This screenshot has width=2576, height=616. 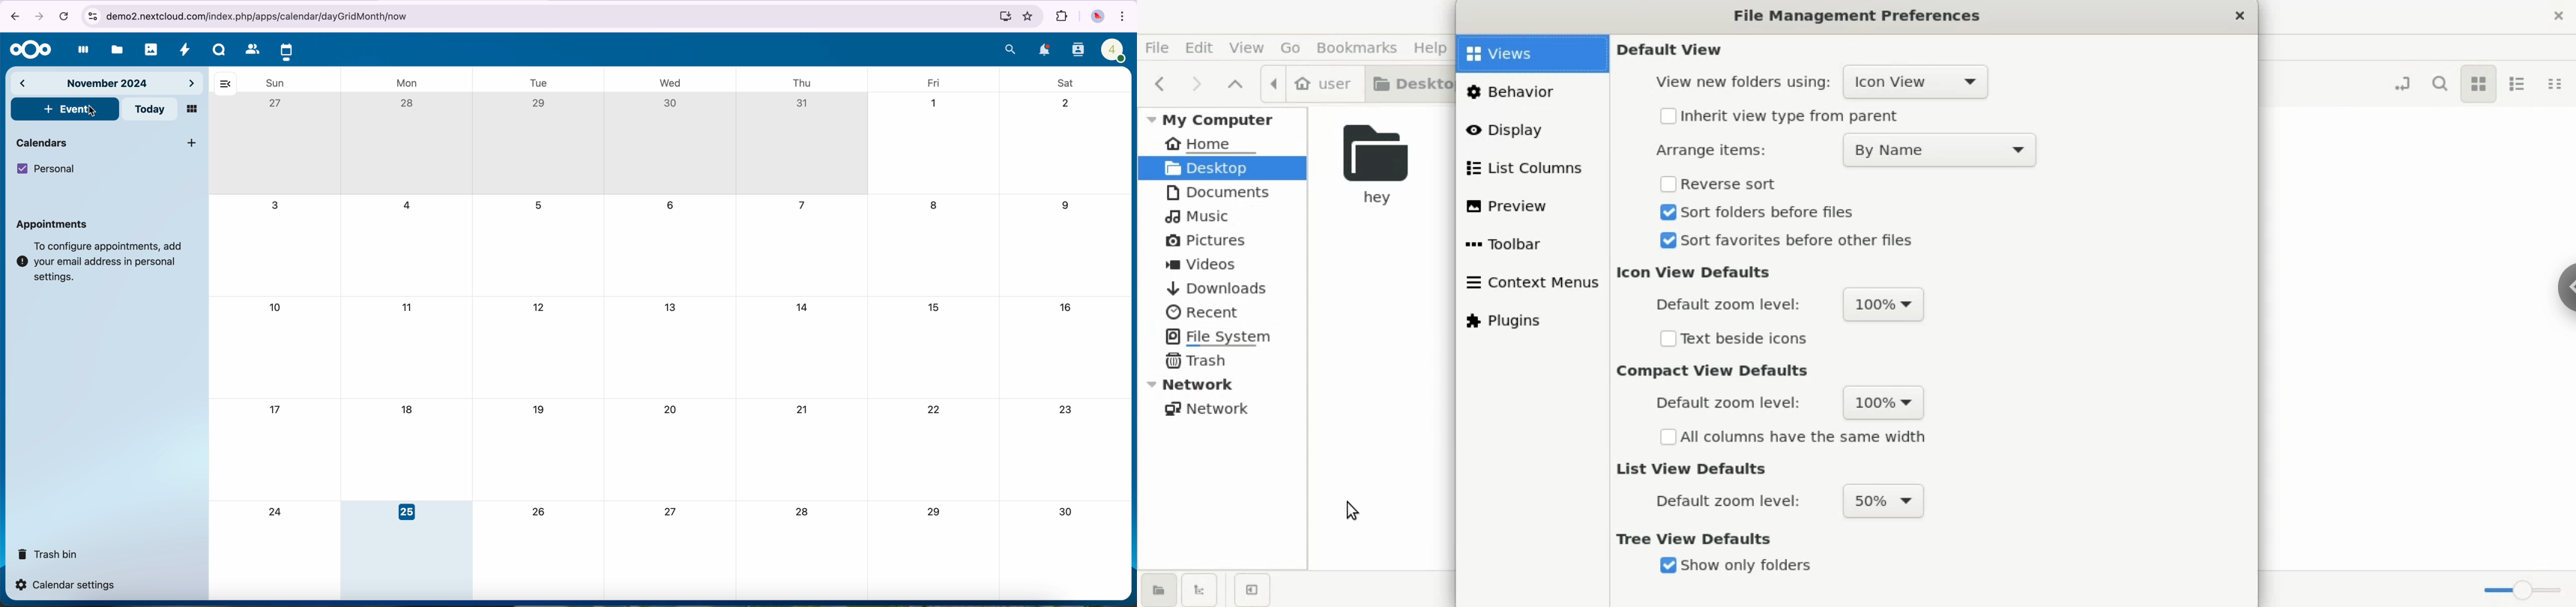 I want to click on 21, so click(x=804, y=409).